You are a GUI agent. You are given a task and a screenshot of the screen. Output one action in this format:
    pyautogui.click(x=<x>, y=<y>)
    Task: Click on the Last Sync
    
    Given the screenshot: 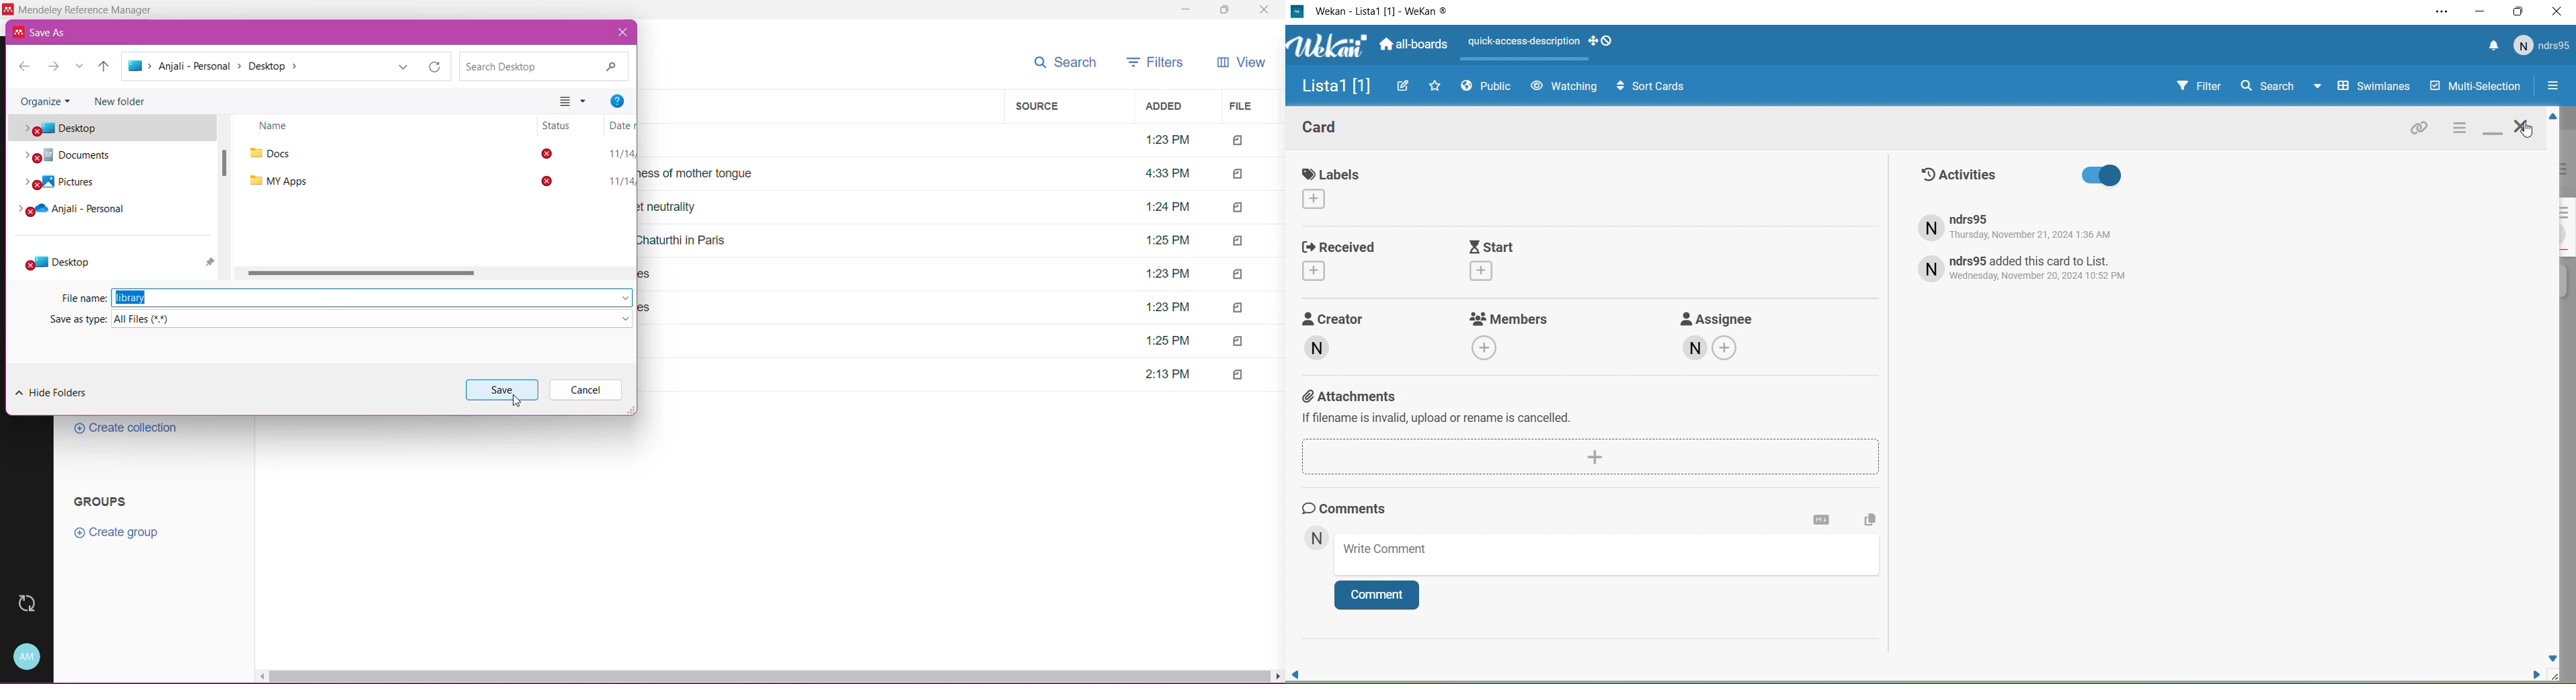 What is the action you would take?
    pyautogui.click(x=33, y=603)
    